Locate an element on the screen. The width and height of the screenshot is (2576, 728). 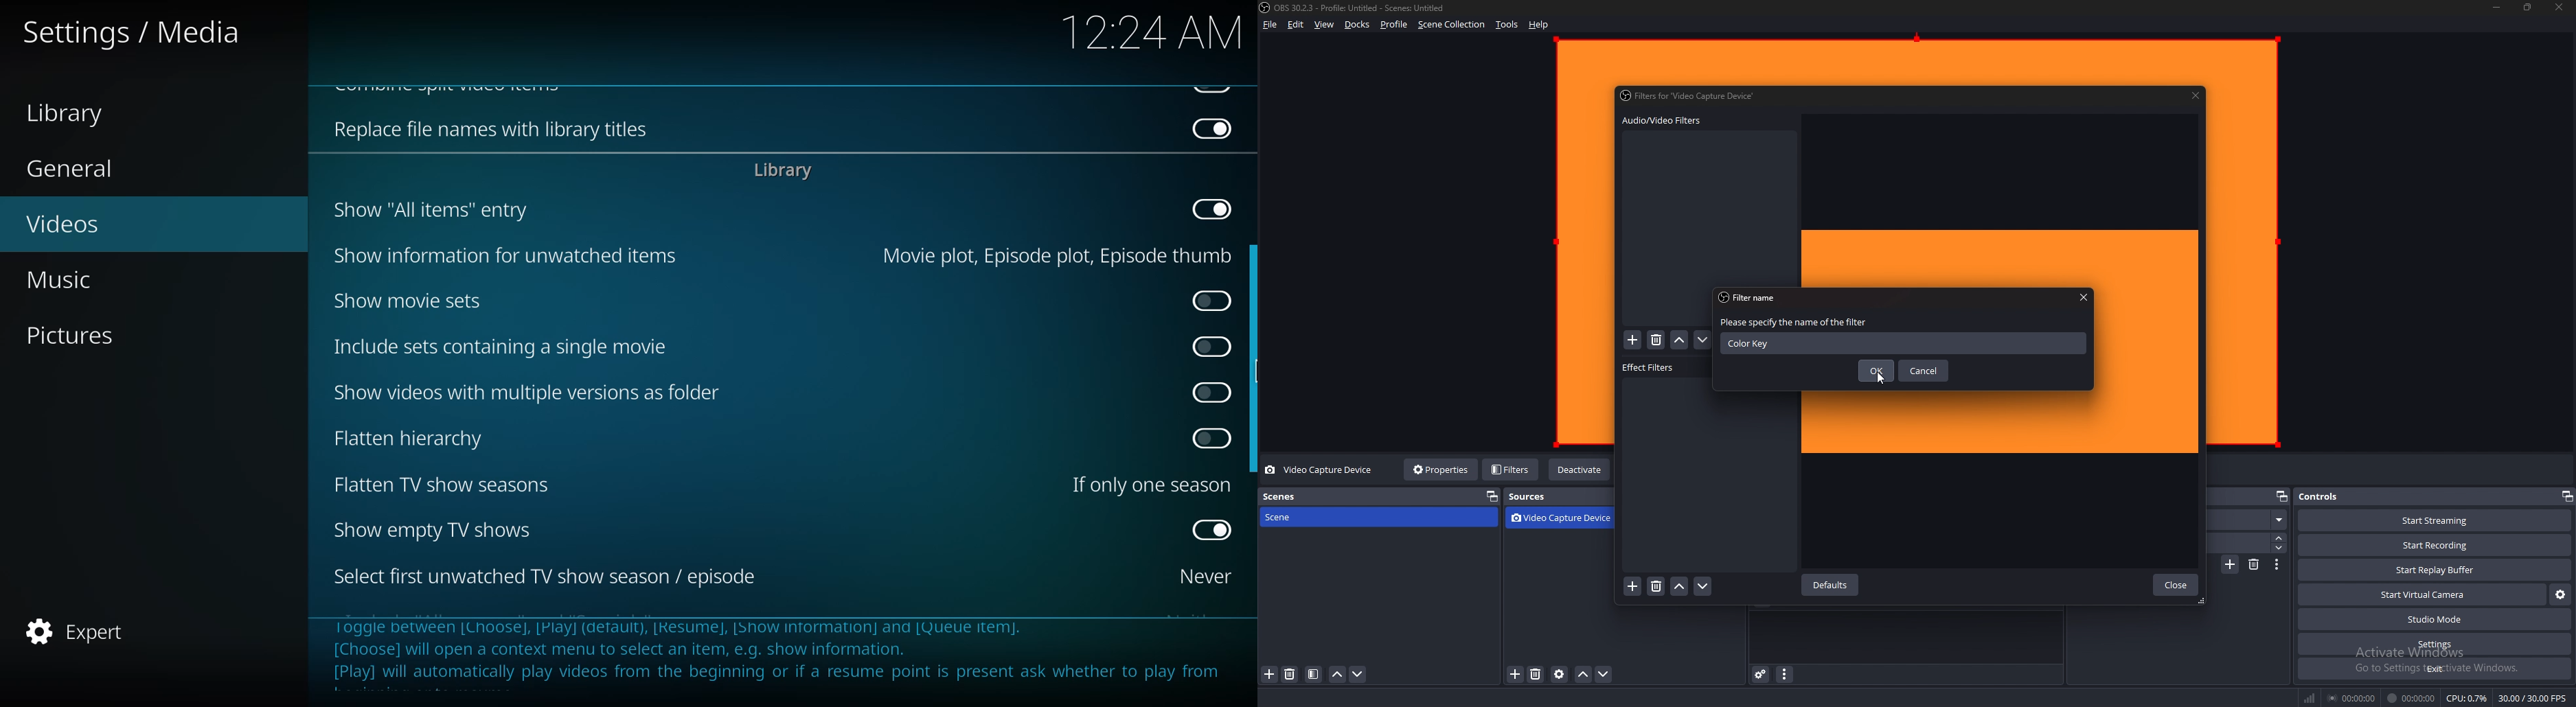
show videos with multiple versions is located at coordinates (525, 392).